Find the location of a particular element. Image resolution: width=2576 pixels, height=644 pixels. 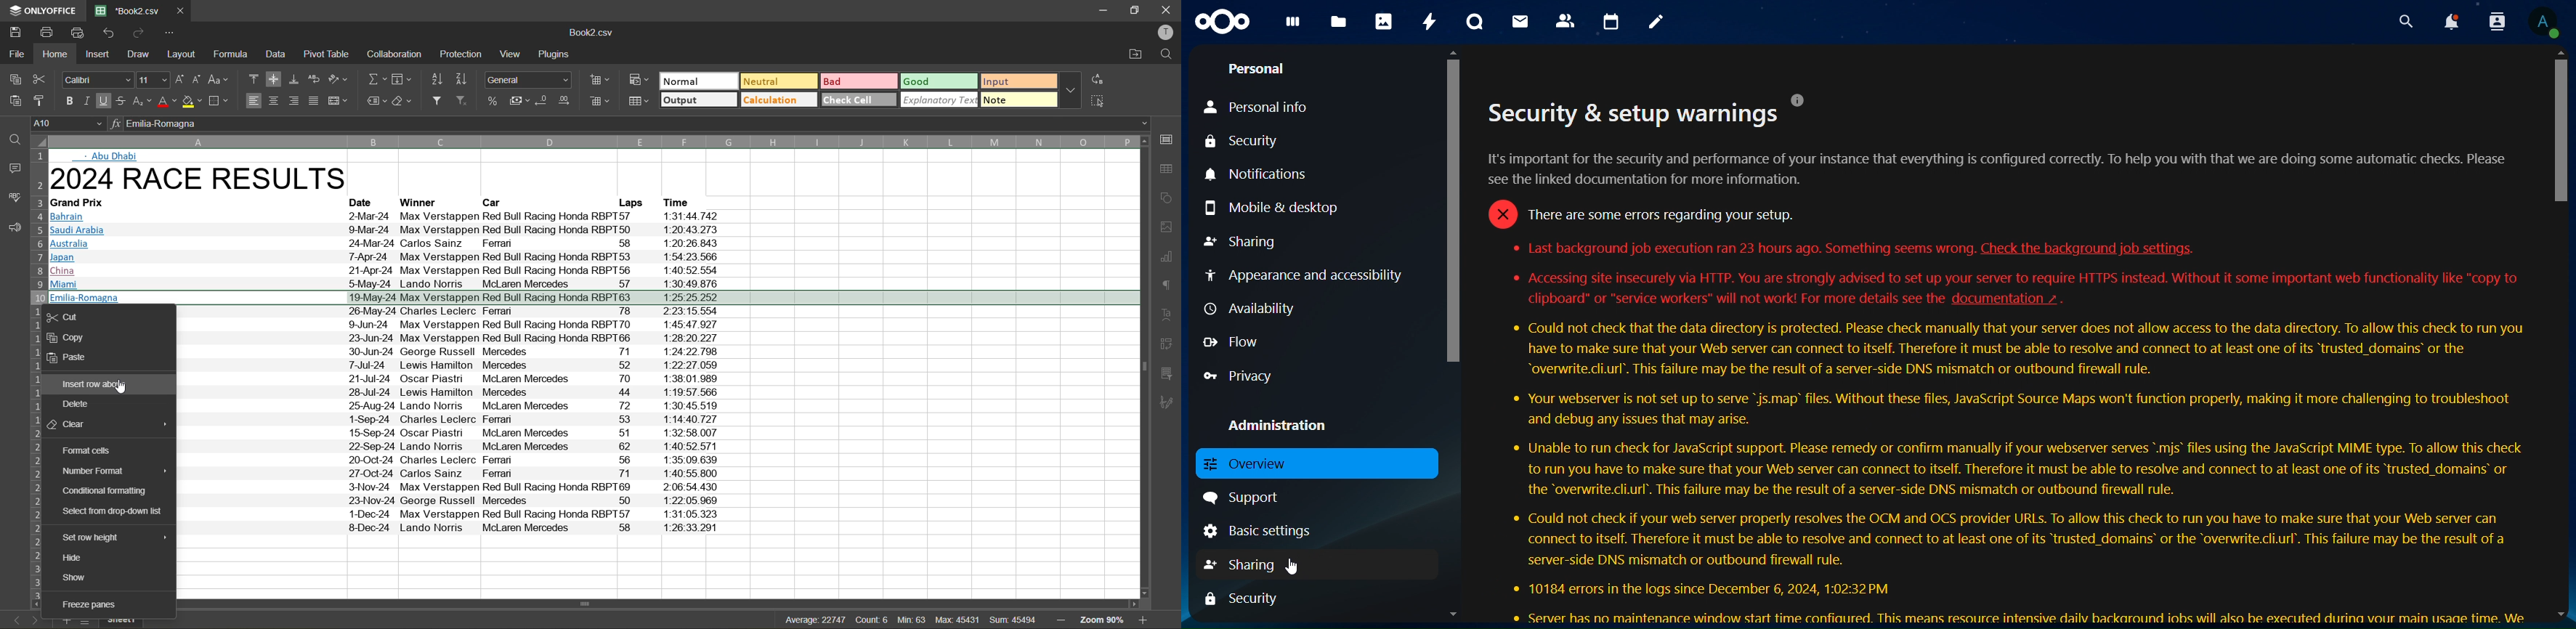

Horizontal scrollbar is located at coordinates (588, 604).